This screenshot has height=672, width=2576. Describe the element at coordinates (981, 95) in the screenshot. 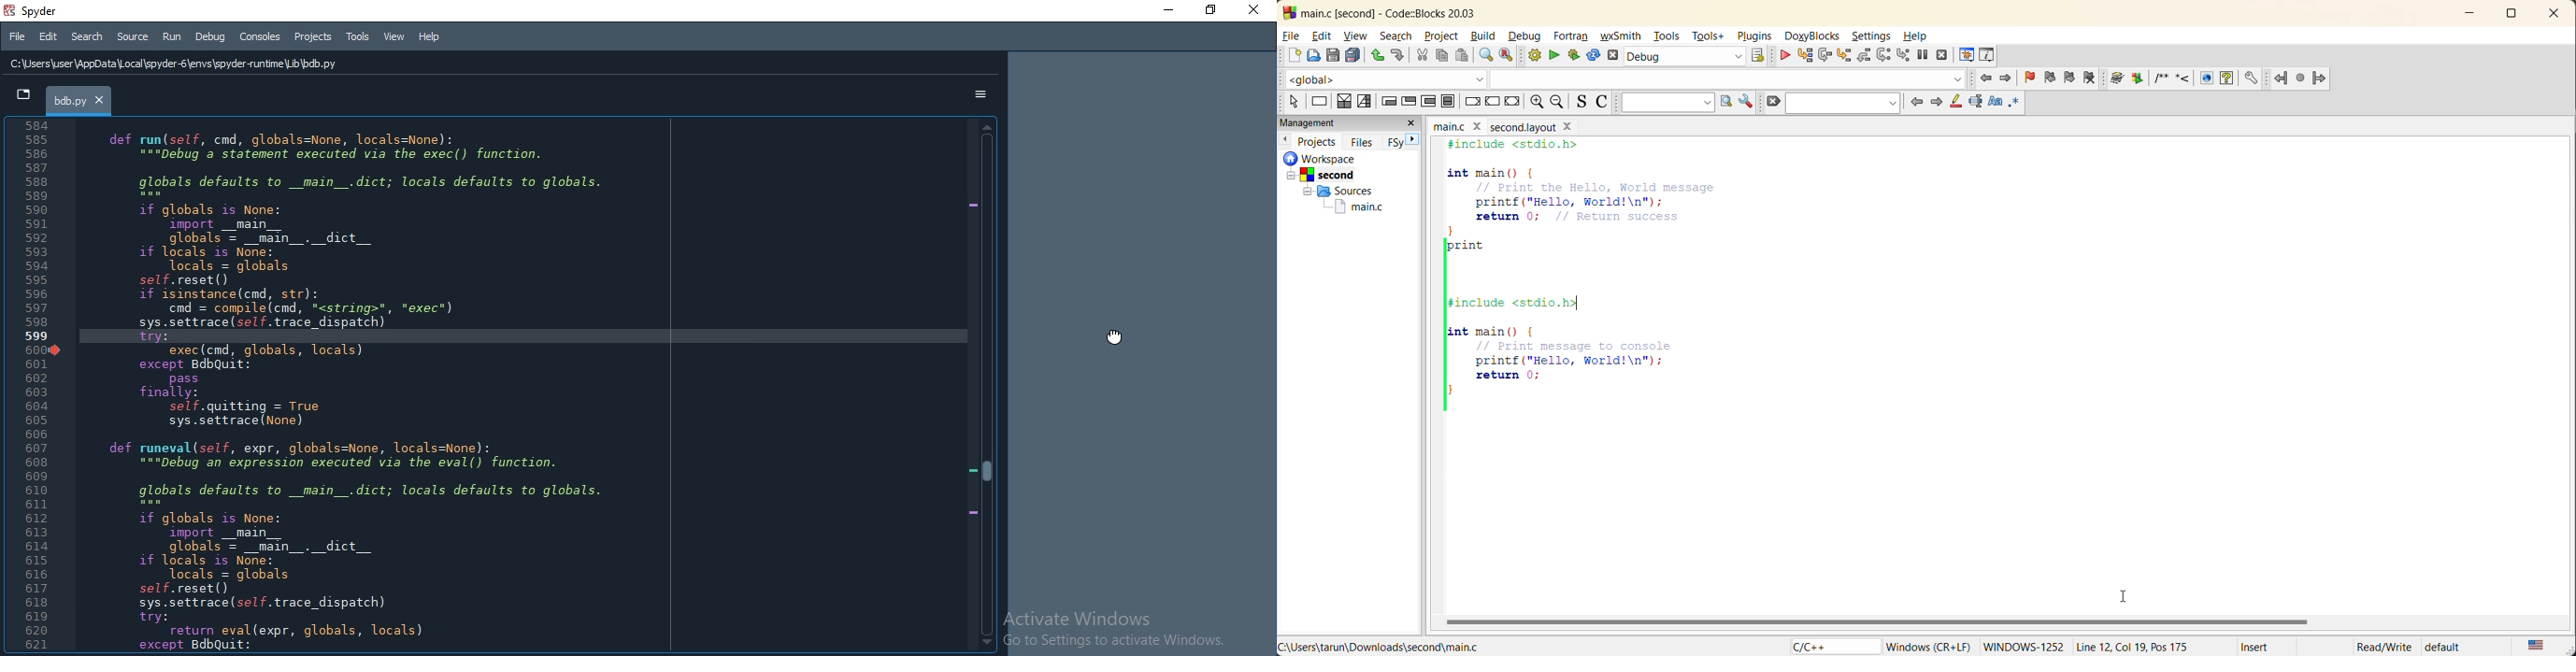

I see `options` at that location.